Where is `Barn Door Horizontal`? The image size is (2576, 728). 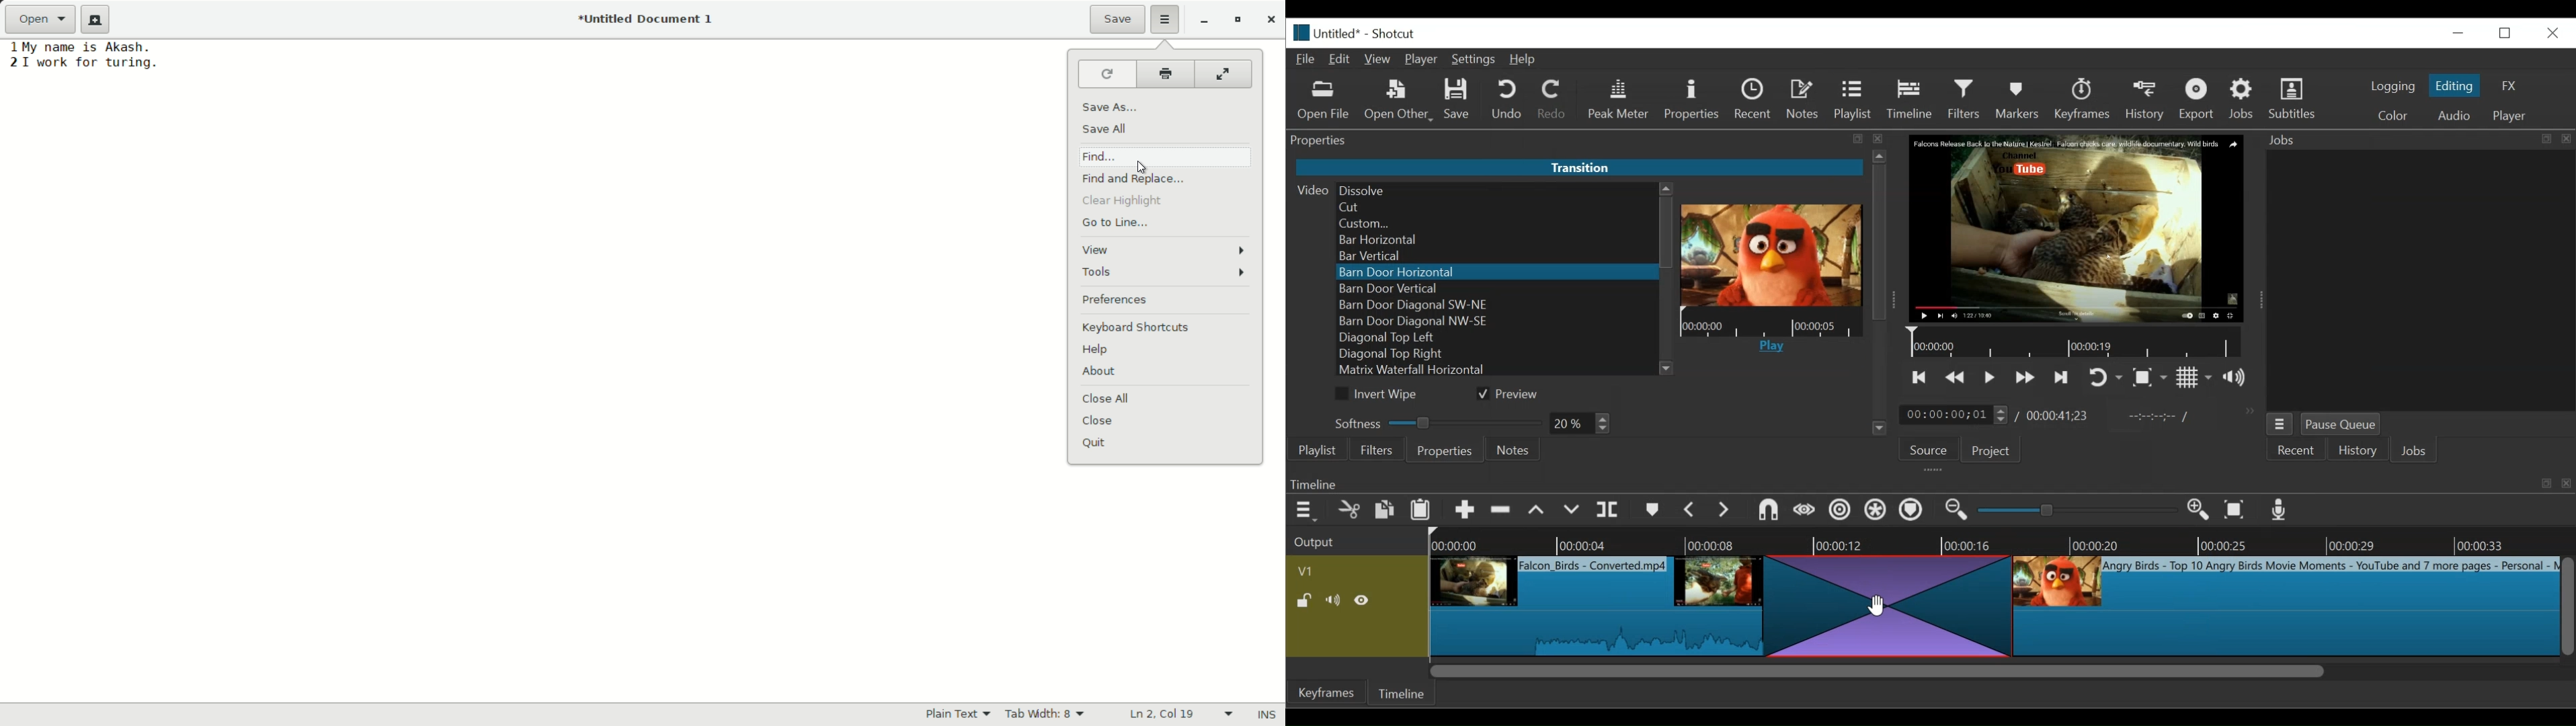 Barn Door Horizontal is located at coordinates (1494, 272).